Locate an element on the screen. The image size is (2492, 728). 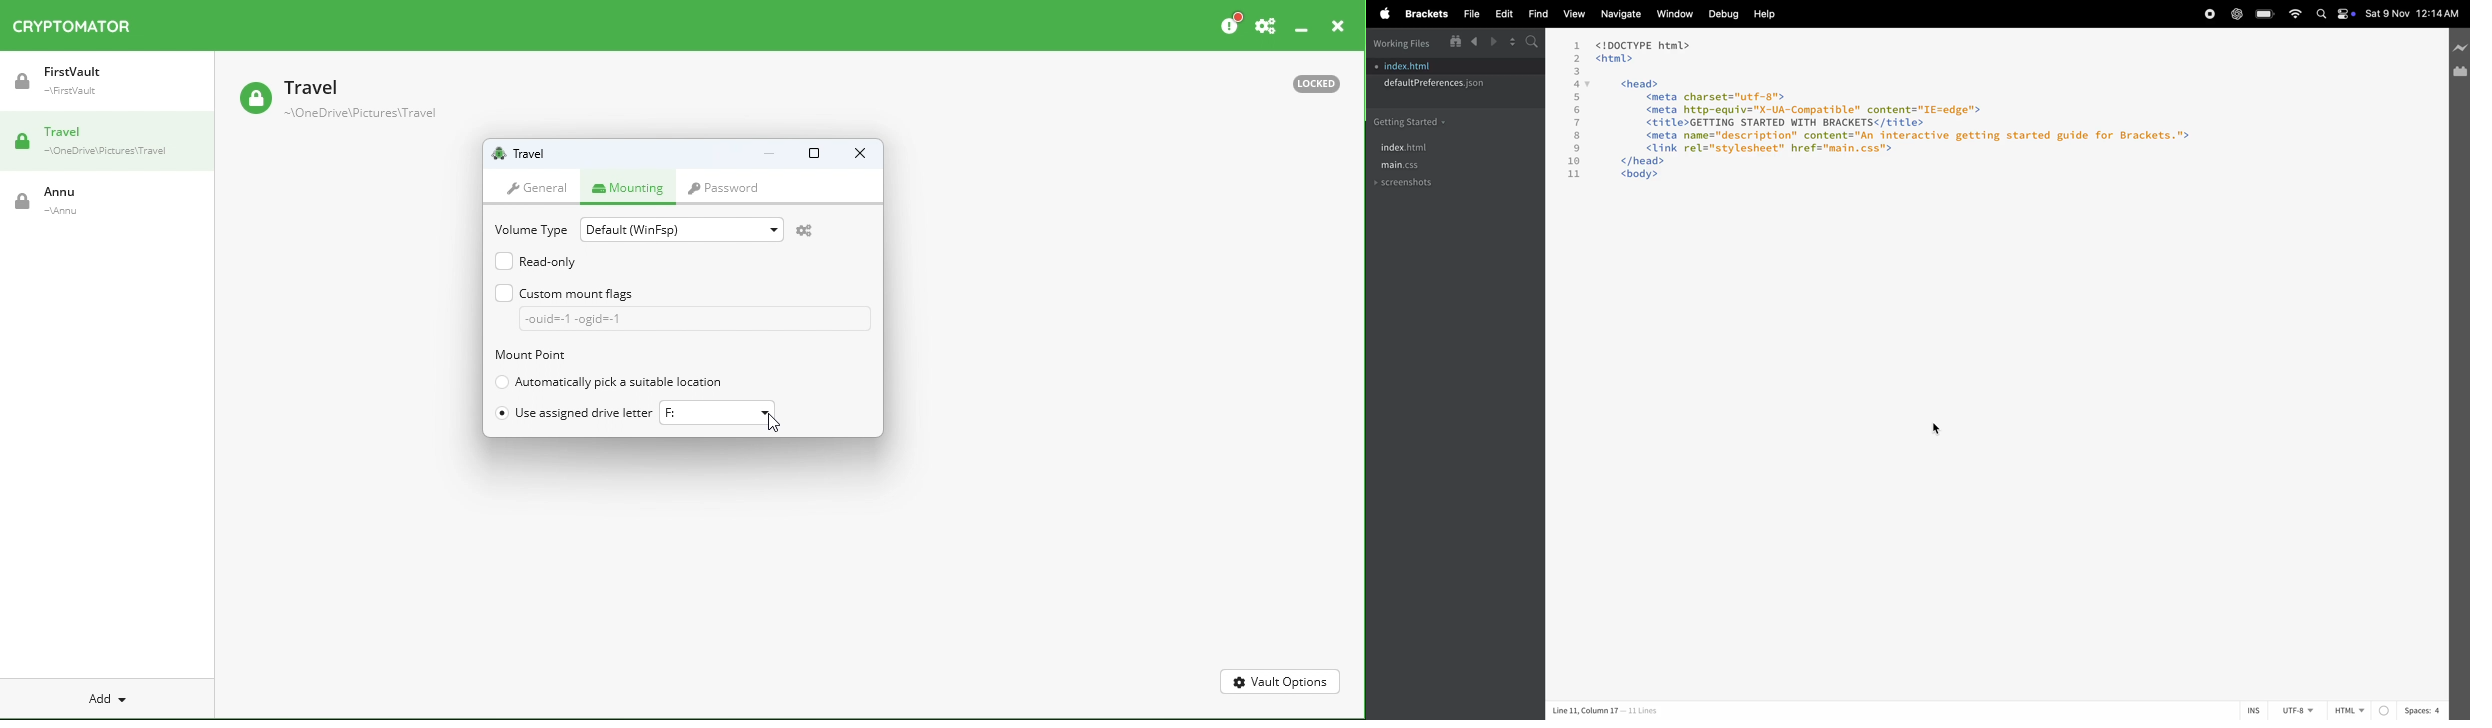
 is located at coordinates (1425, 16).